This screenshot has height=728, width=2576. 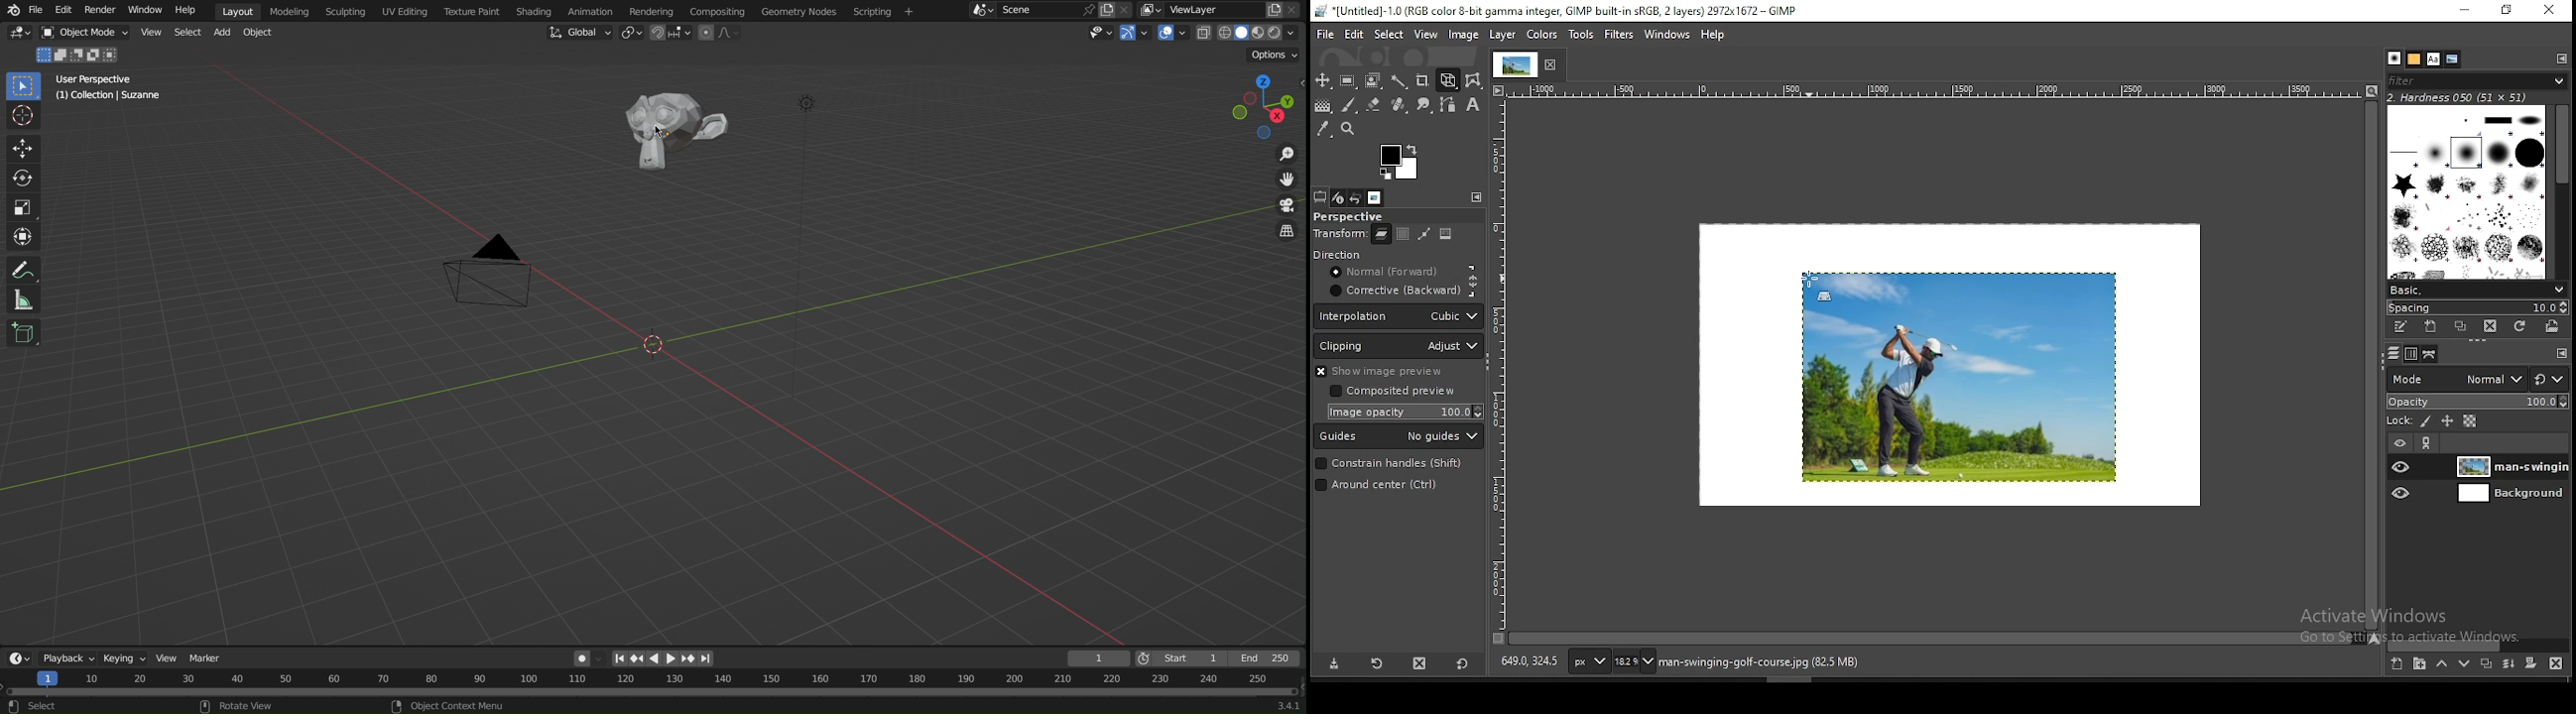 I want to click on edit this brush, so click(x=2402, y=330).